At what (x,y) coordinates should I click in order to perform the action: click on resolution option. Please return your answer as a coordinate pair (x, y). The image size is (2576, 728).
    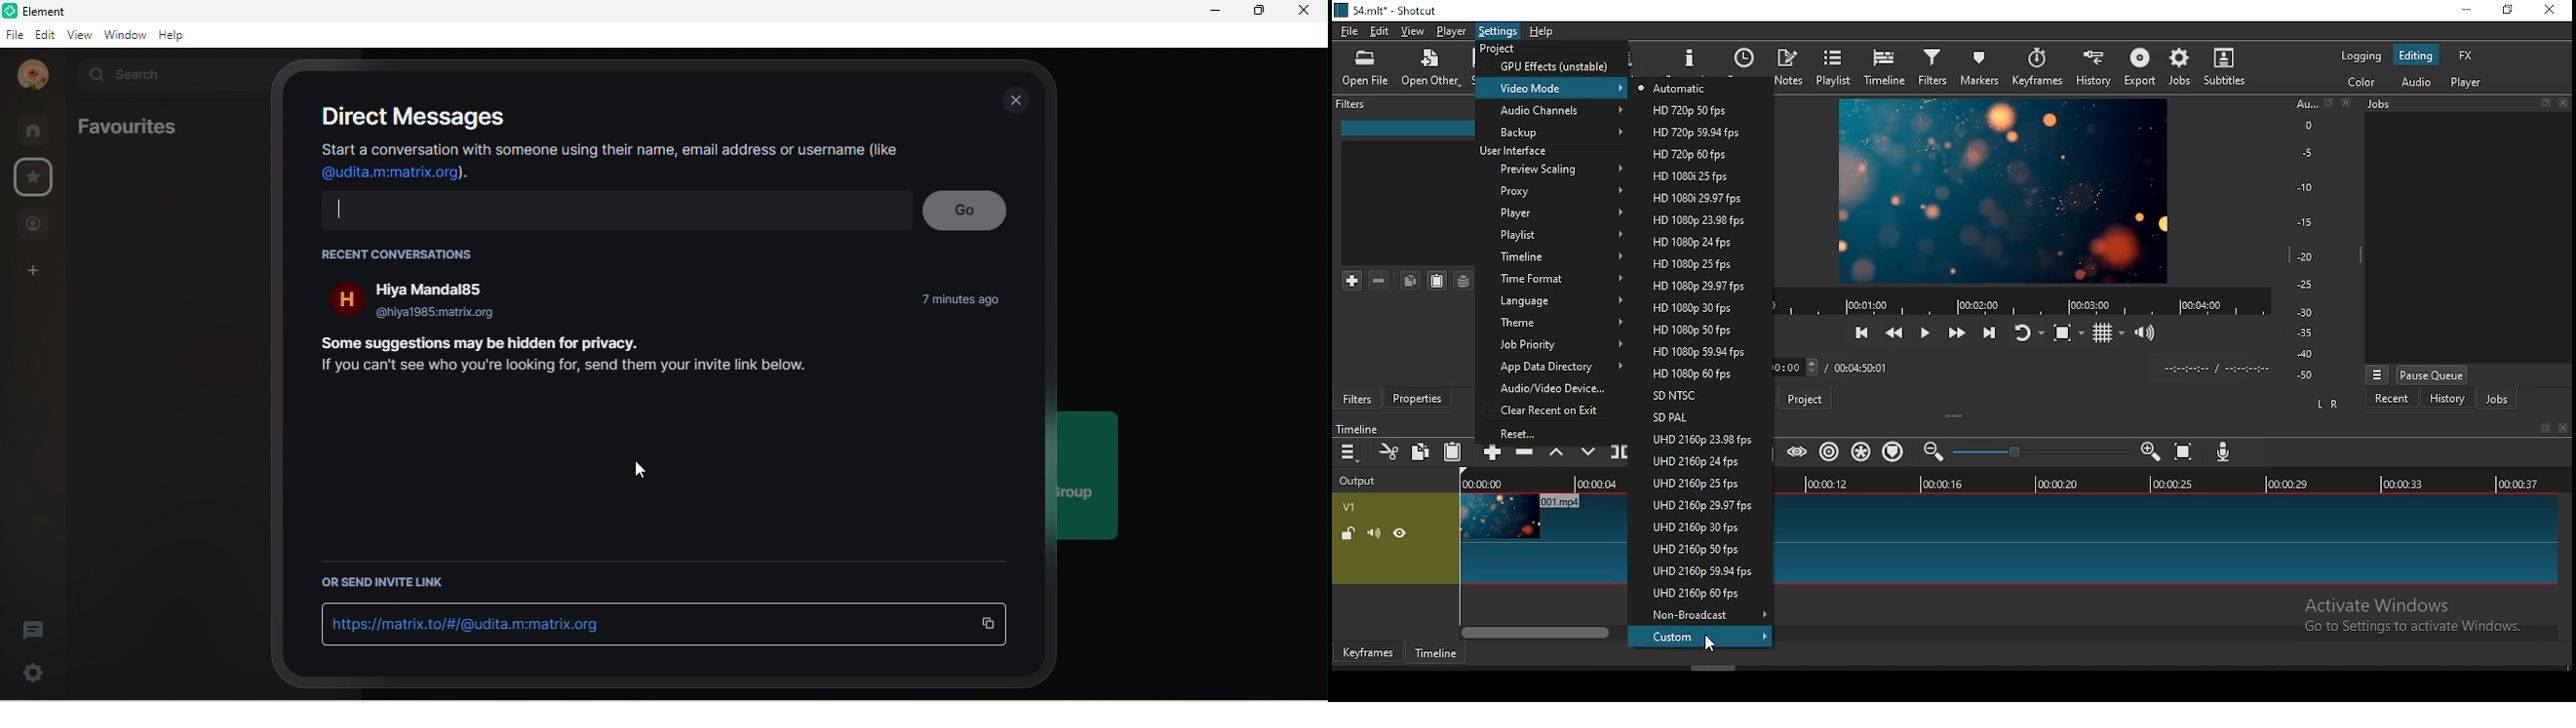
    Looking at the image, I should click on (1698, 548).